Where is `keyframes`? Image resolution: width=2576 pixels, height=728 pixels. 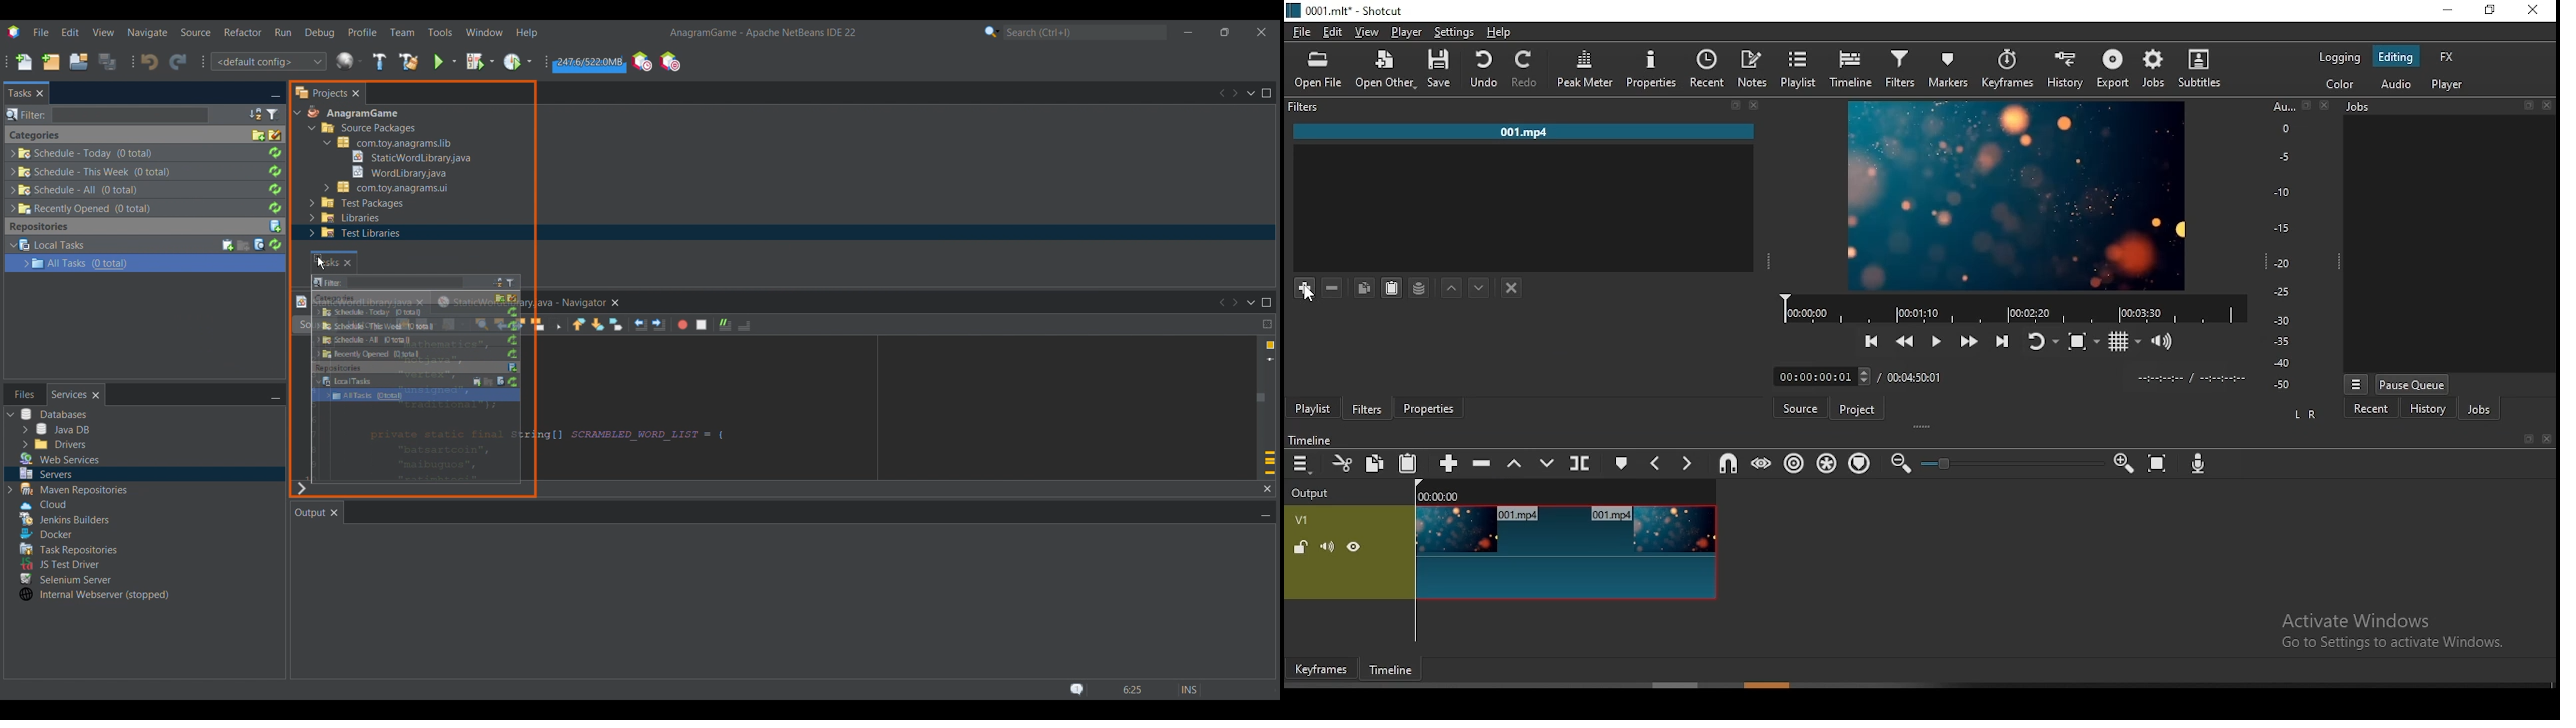 keyframes is located at coordinates (2007, 67).